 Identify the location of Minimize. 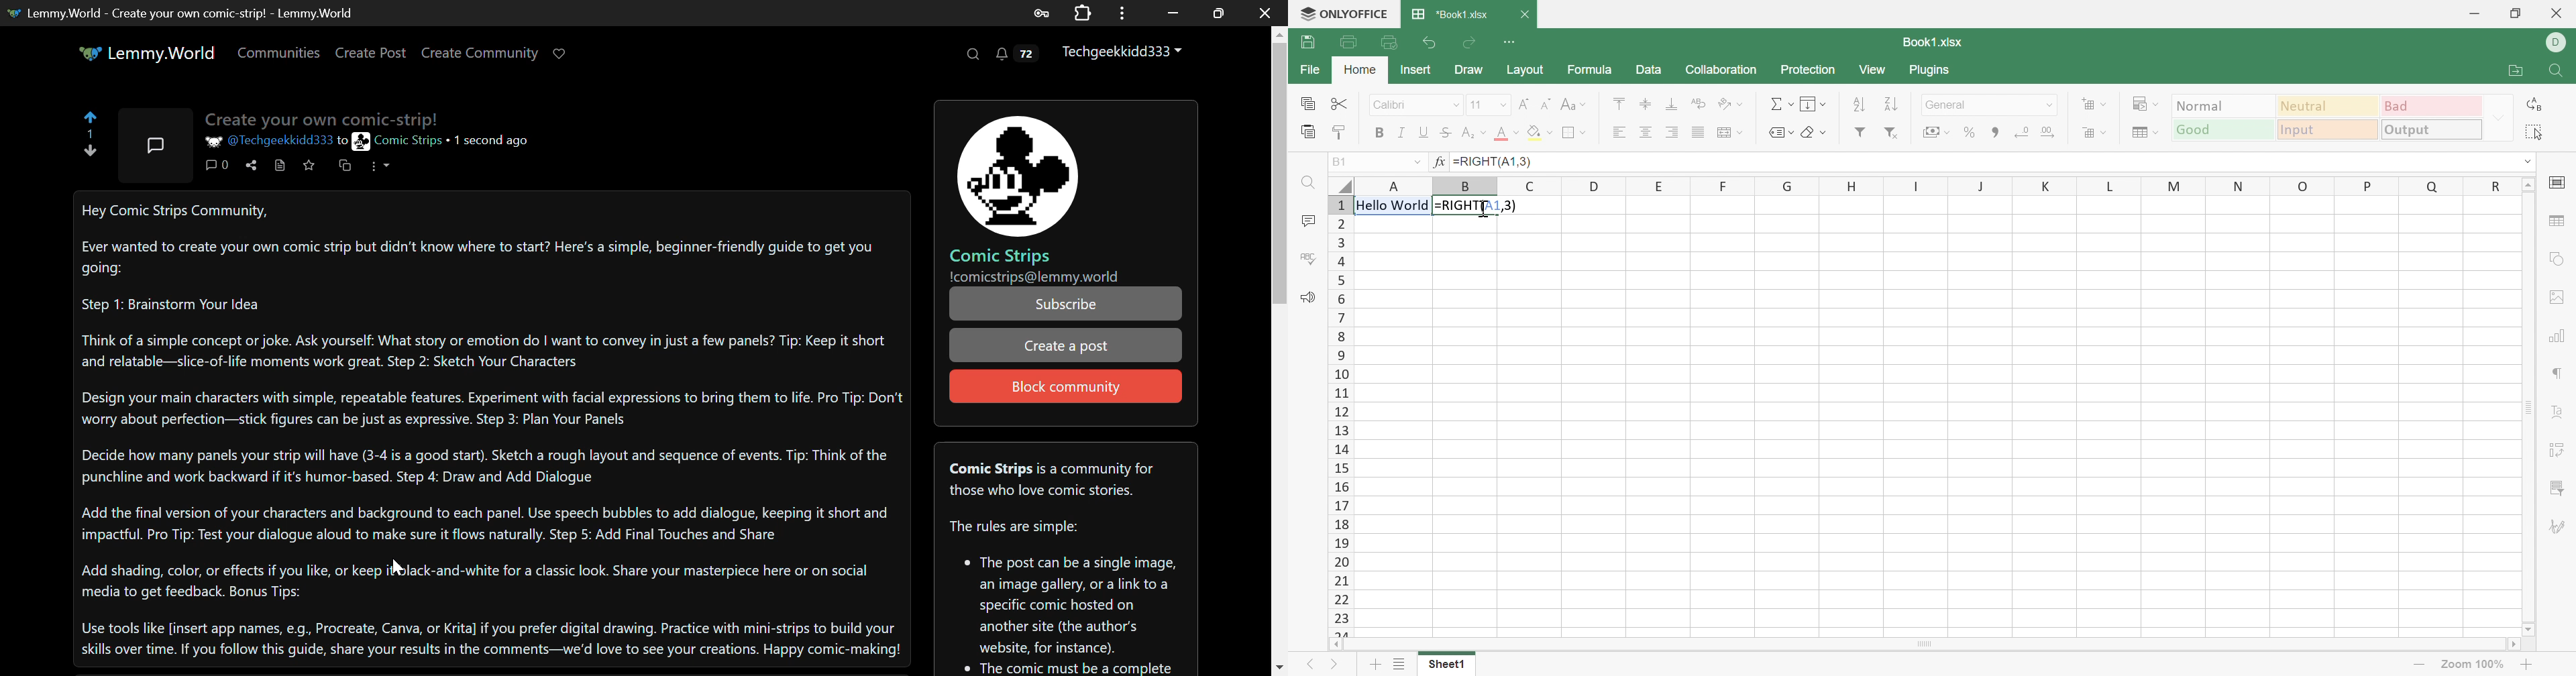
(2474, 13).